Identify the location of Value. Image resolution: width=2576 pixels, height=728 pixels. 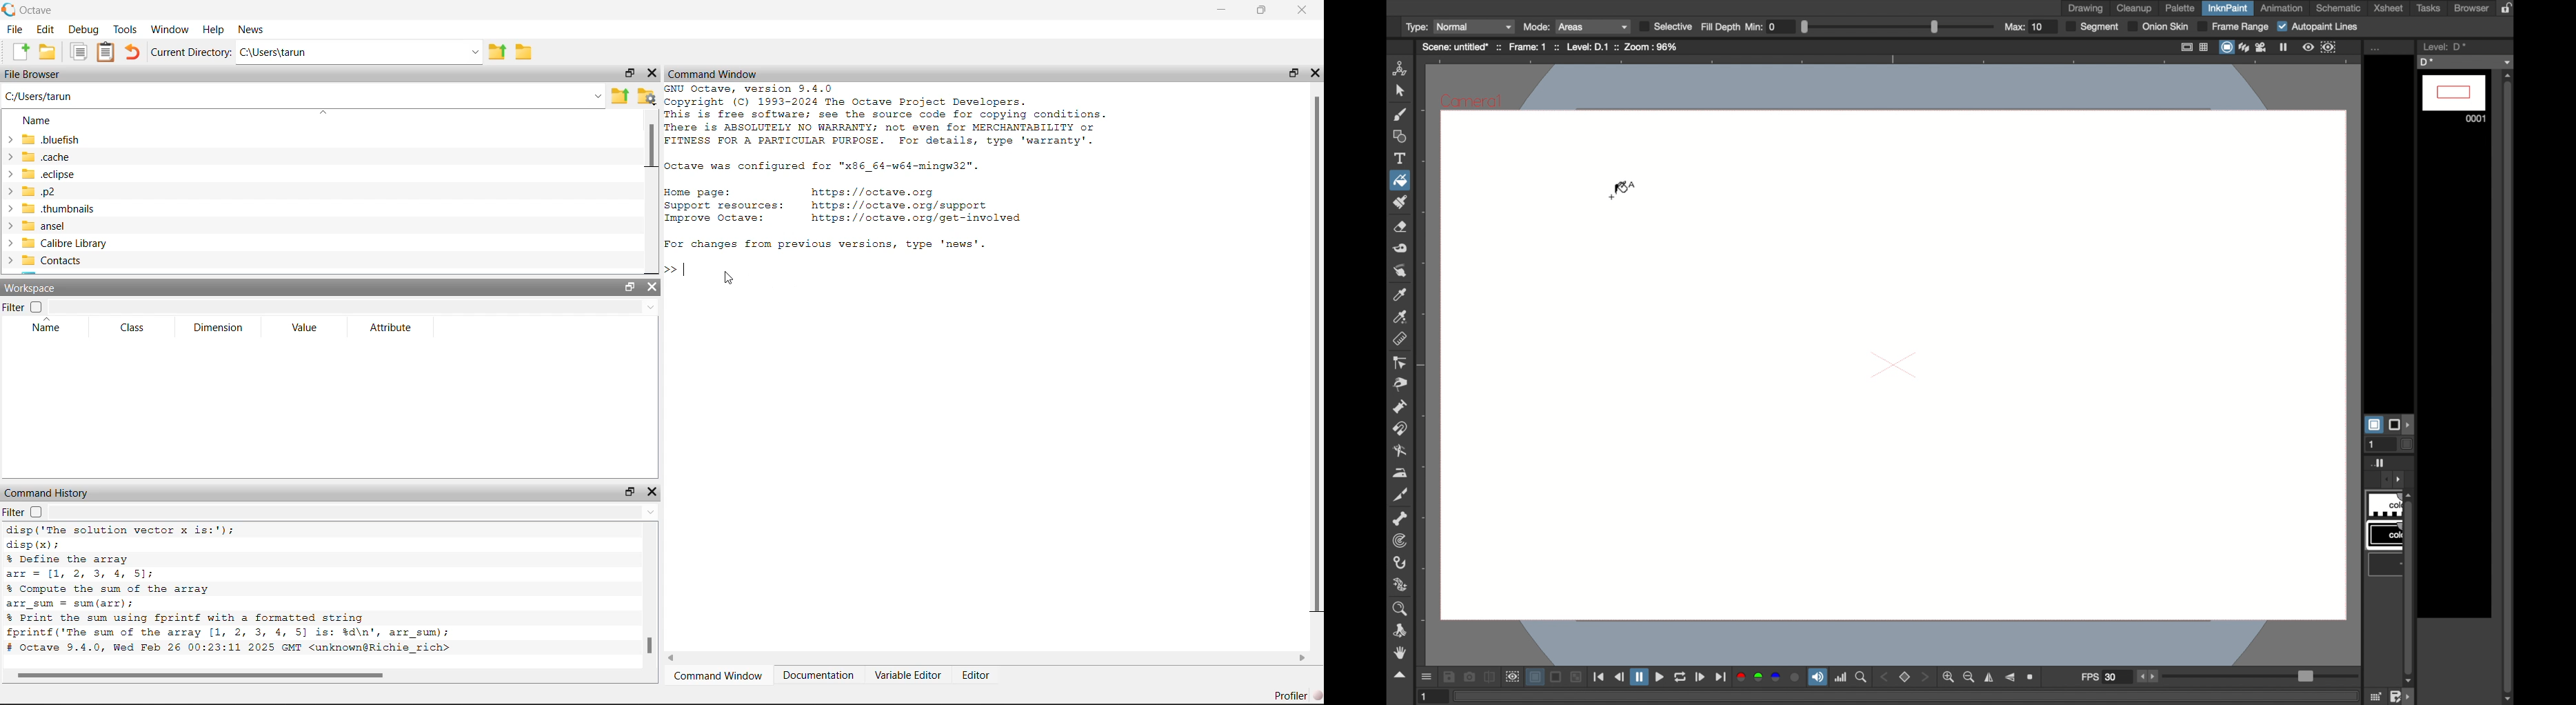
(308, 327).